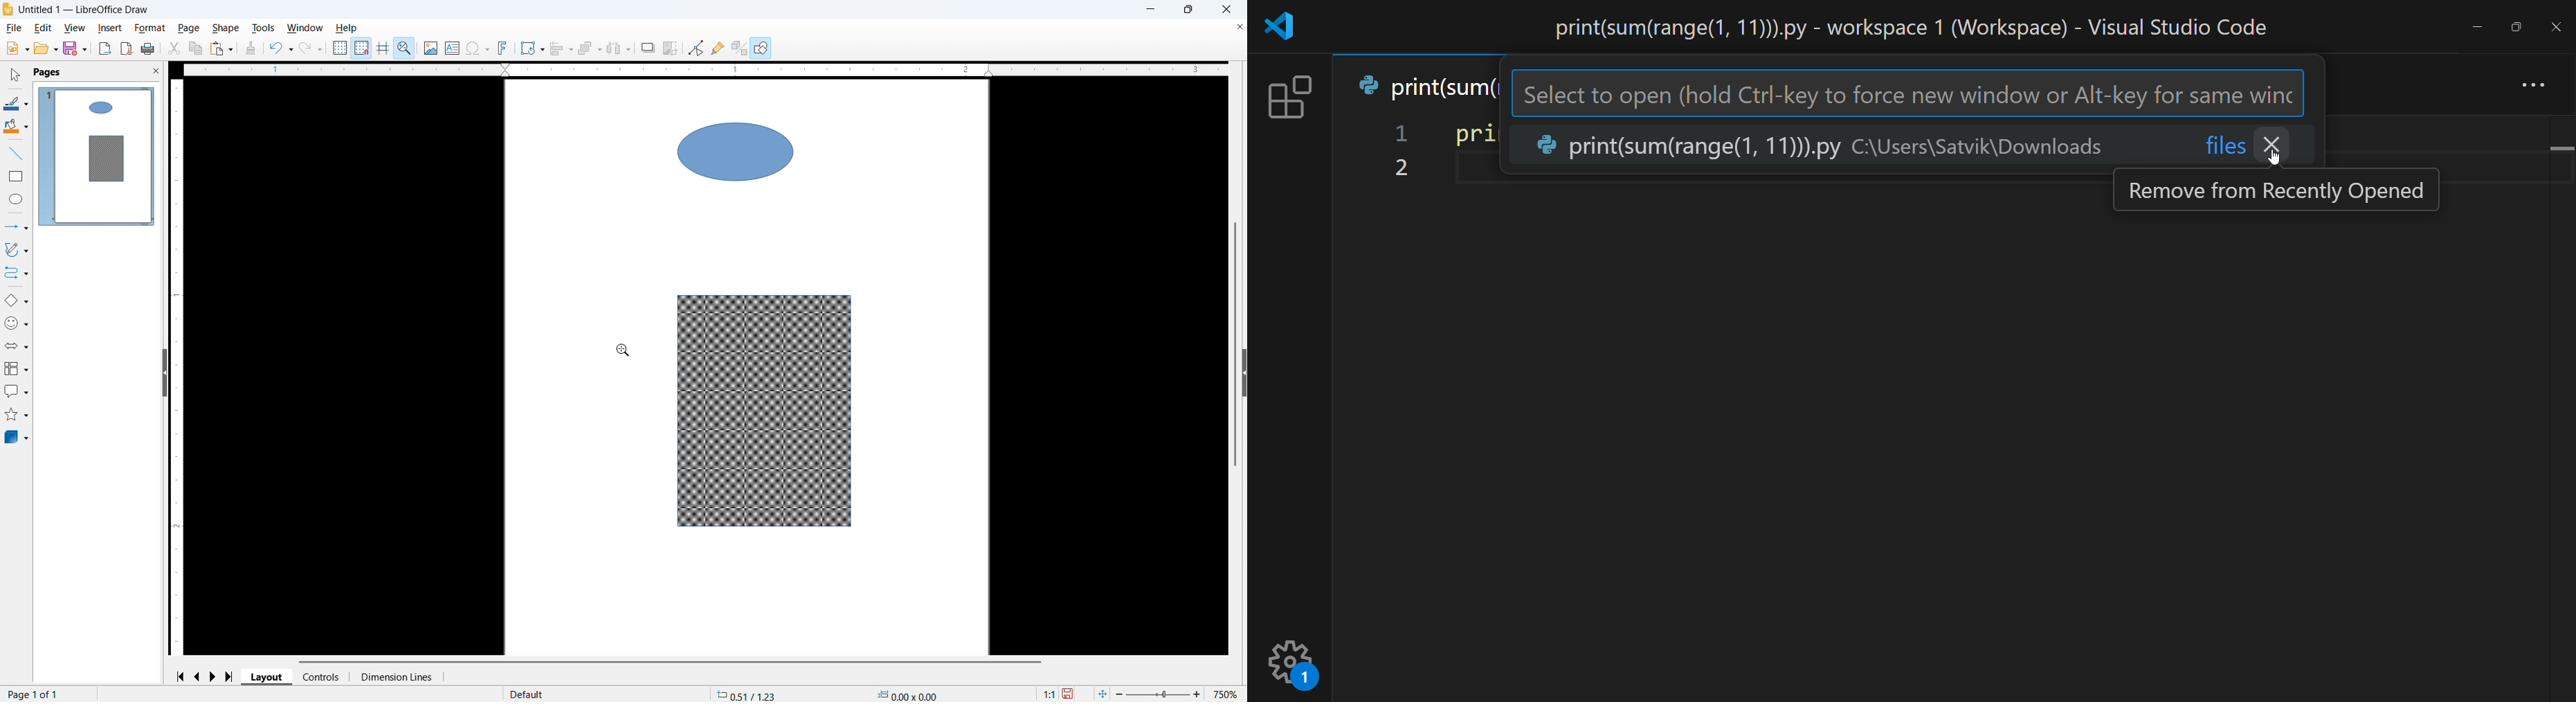  Describe the element at coordinates (2475, 26) in the screenshot. I see `minimize` at that location.